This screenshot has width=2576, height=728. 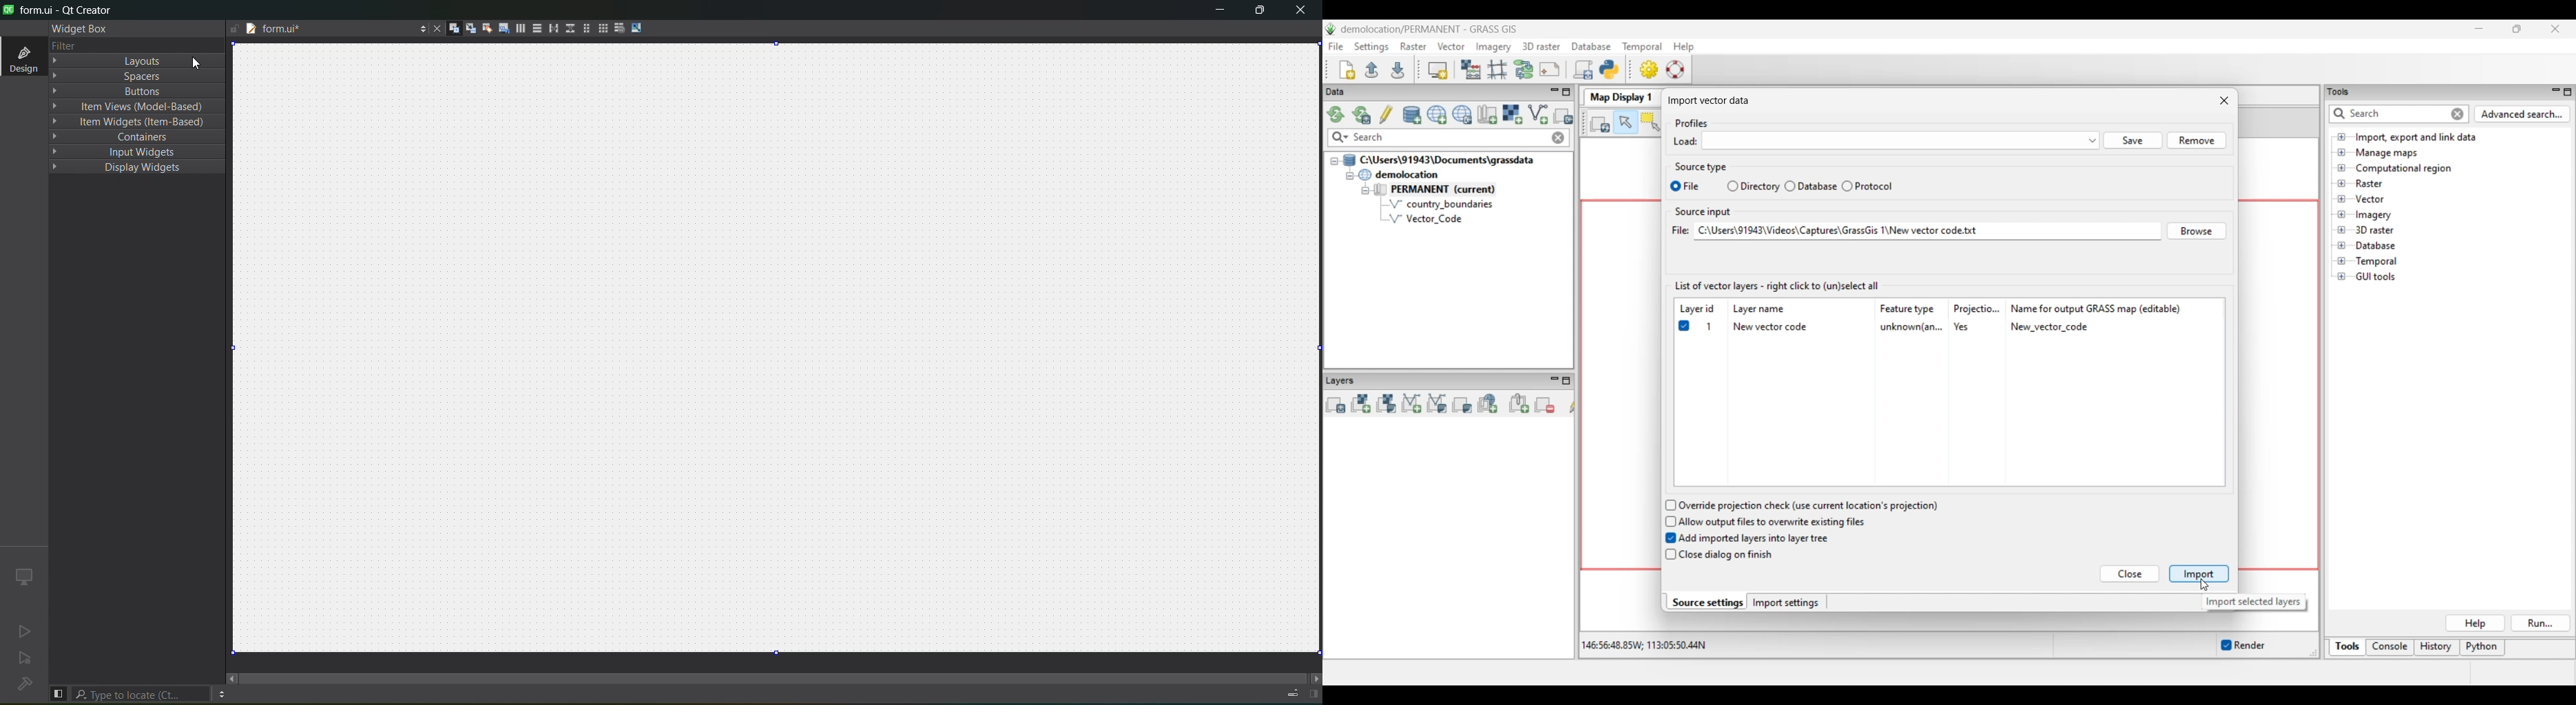 I want to click on Cursor, so click(x=199, y=59).